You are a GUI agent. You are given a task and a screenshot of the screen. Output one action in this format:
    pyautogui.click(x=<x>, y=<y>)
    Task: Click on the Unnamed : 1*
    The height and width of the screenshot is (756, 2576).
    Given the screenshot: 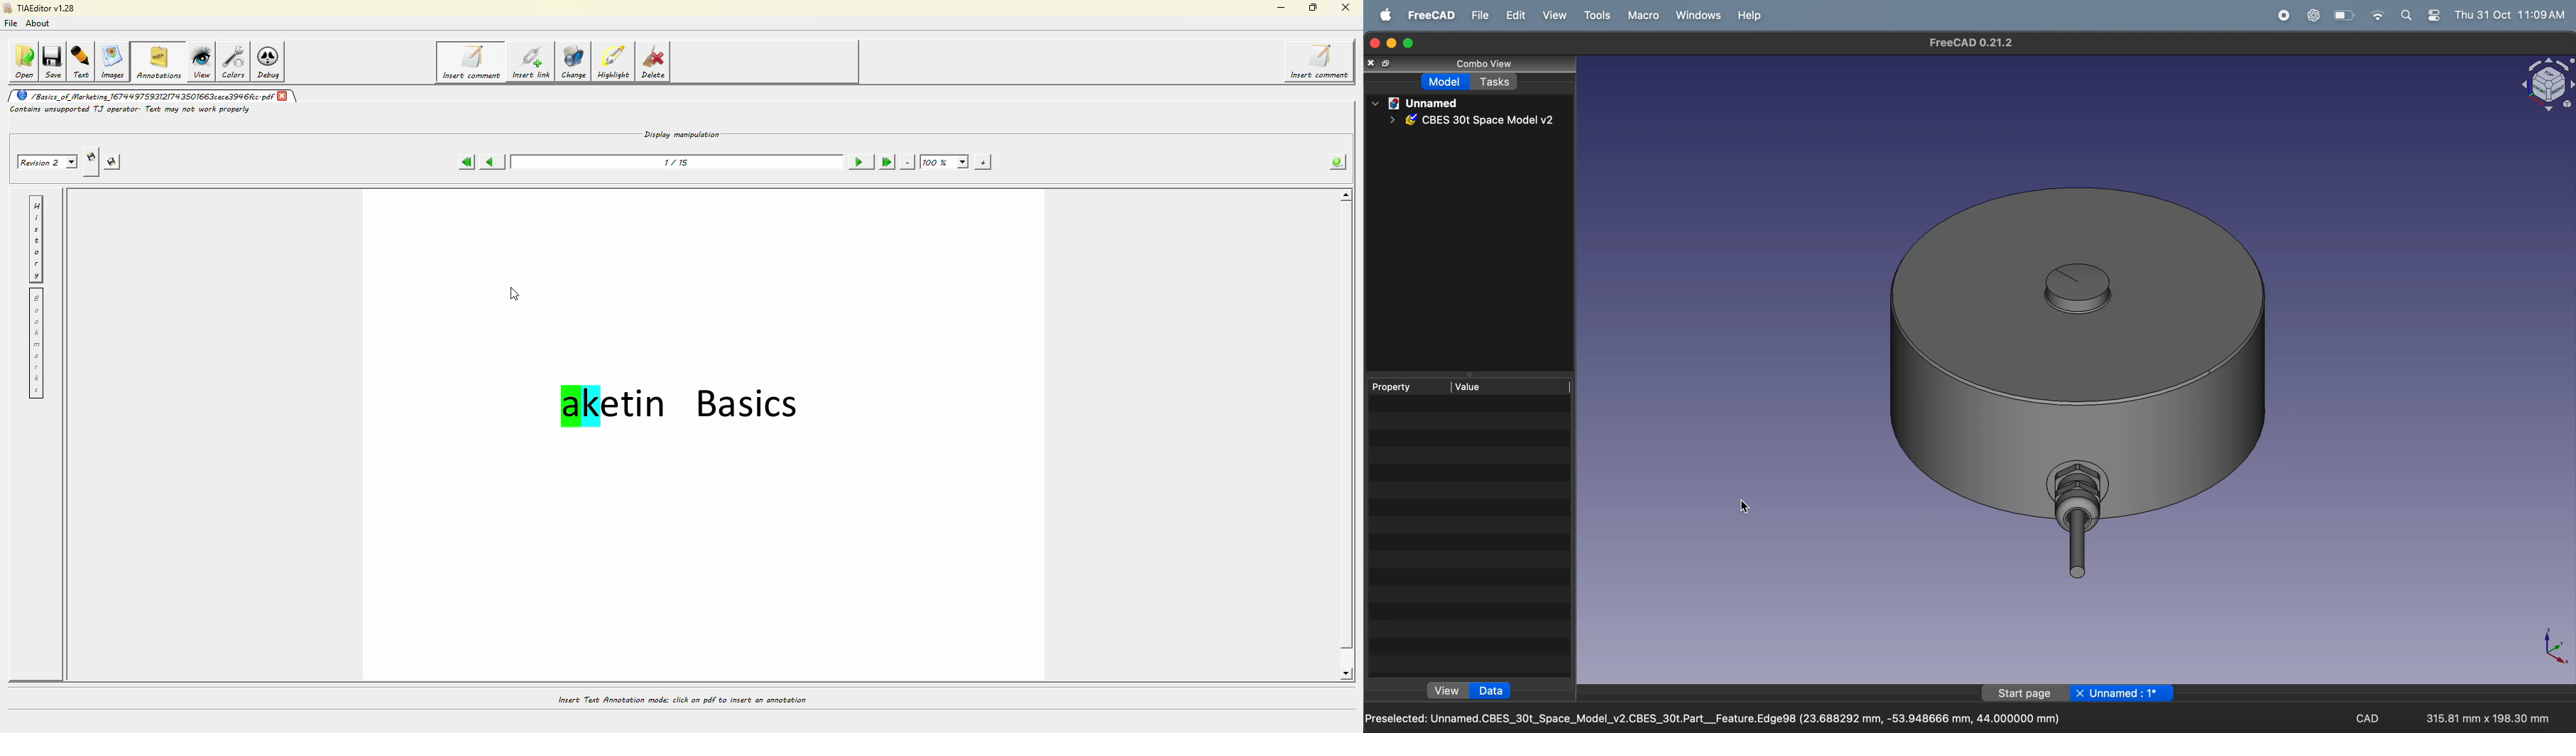 What is the action you would take?
    pyautogui.click(x=2127, y=695)
    